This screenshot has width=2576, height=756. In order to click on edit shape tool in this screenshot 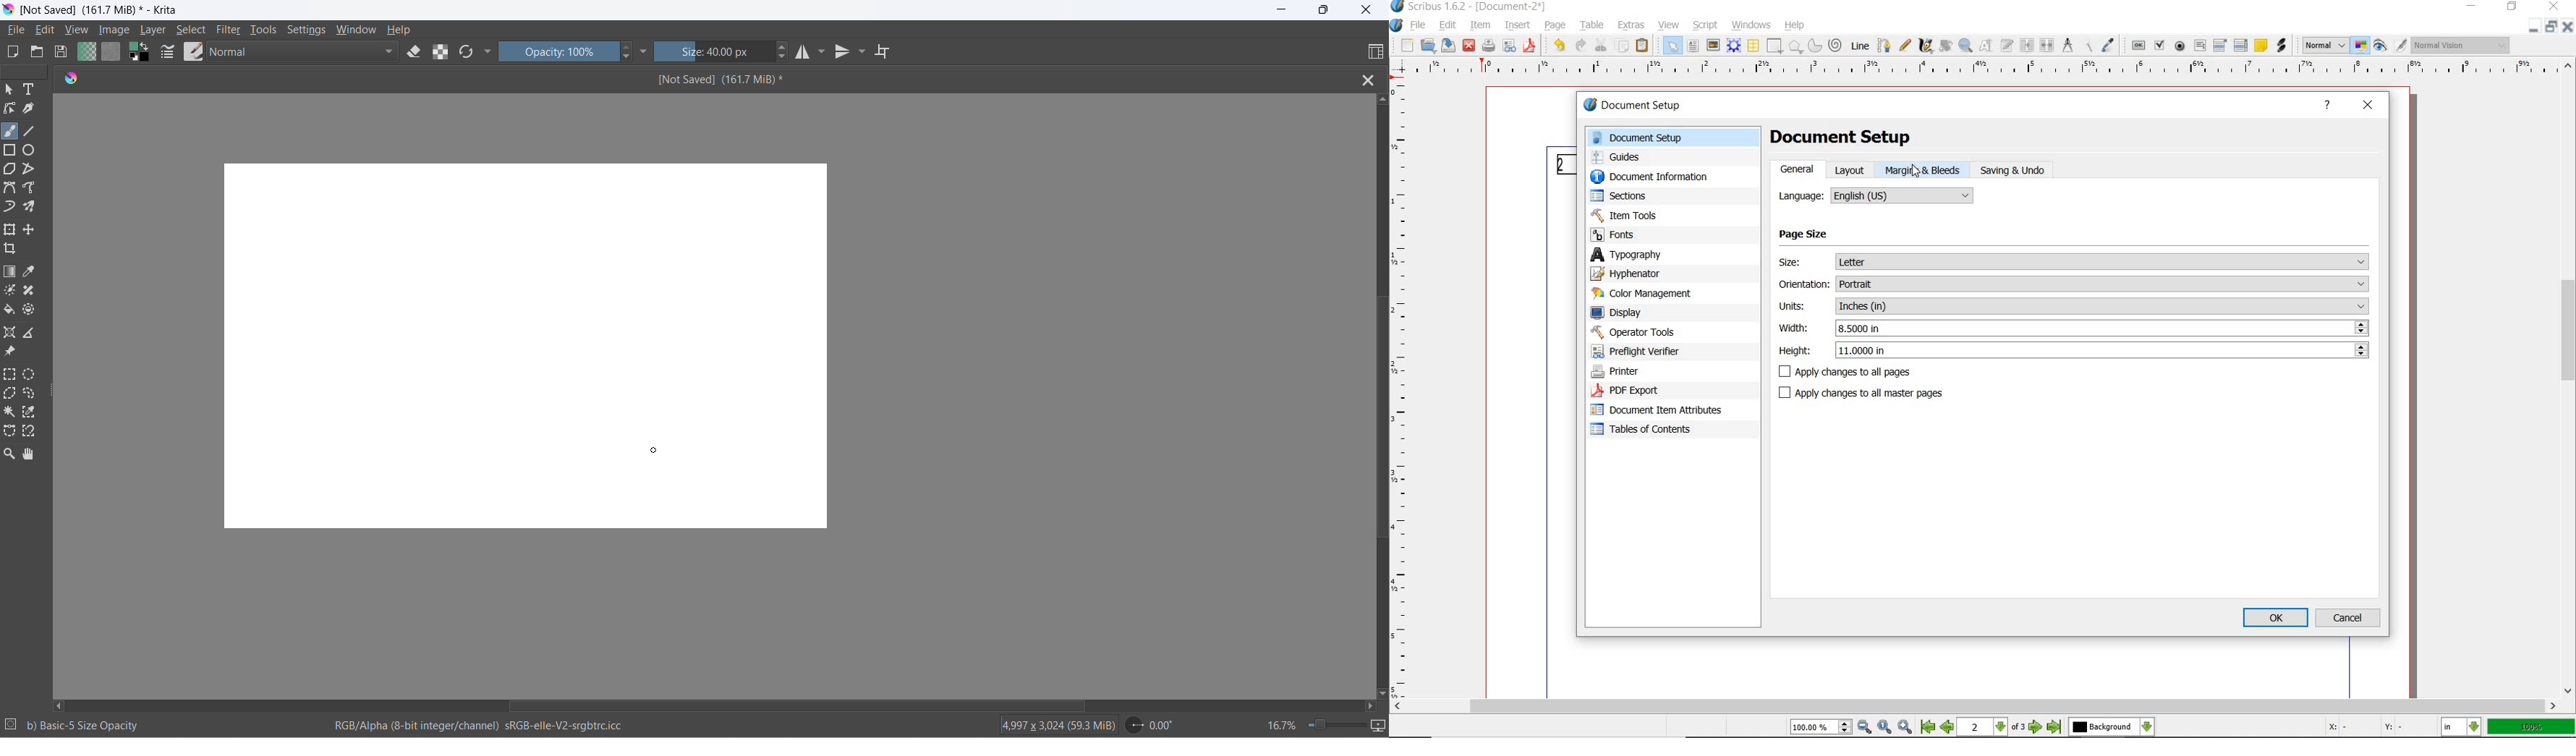, I will do `click(9, 109)`.